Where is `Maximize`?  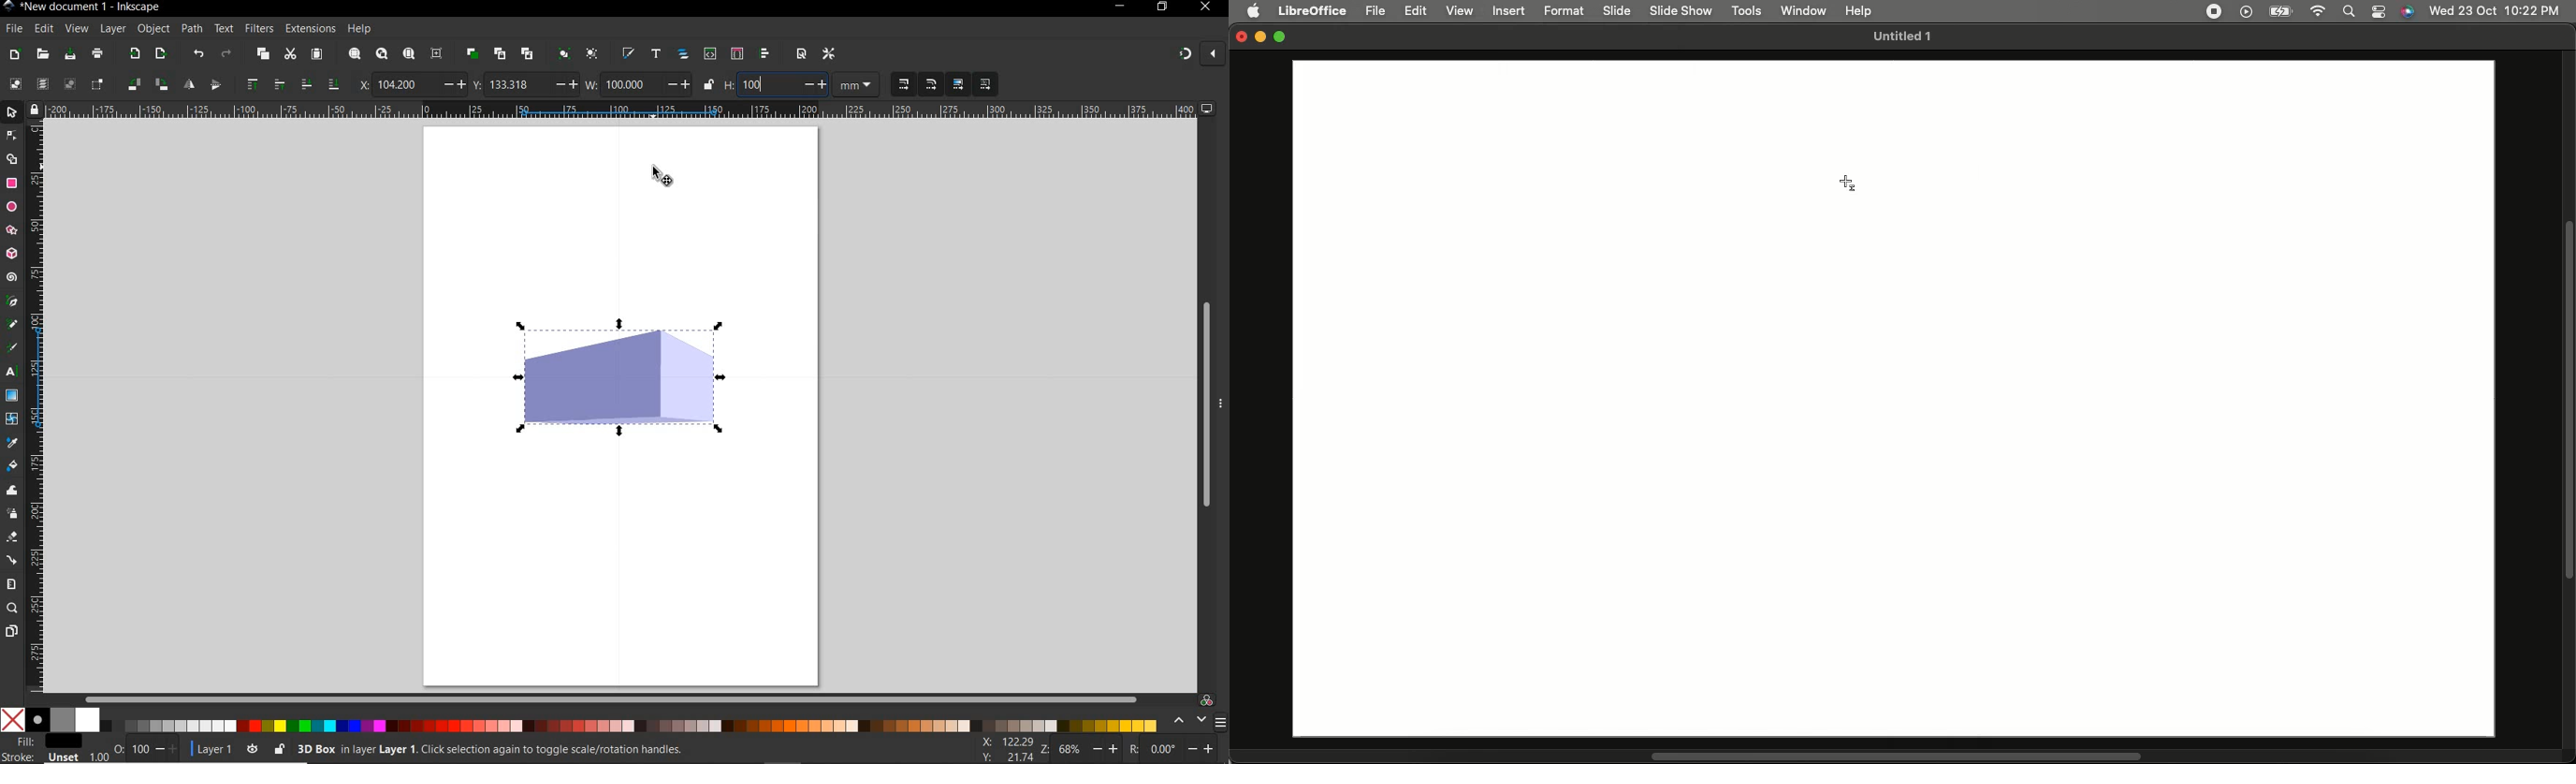
Maximize is located at coordinates (1283, 38).